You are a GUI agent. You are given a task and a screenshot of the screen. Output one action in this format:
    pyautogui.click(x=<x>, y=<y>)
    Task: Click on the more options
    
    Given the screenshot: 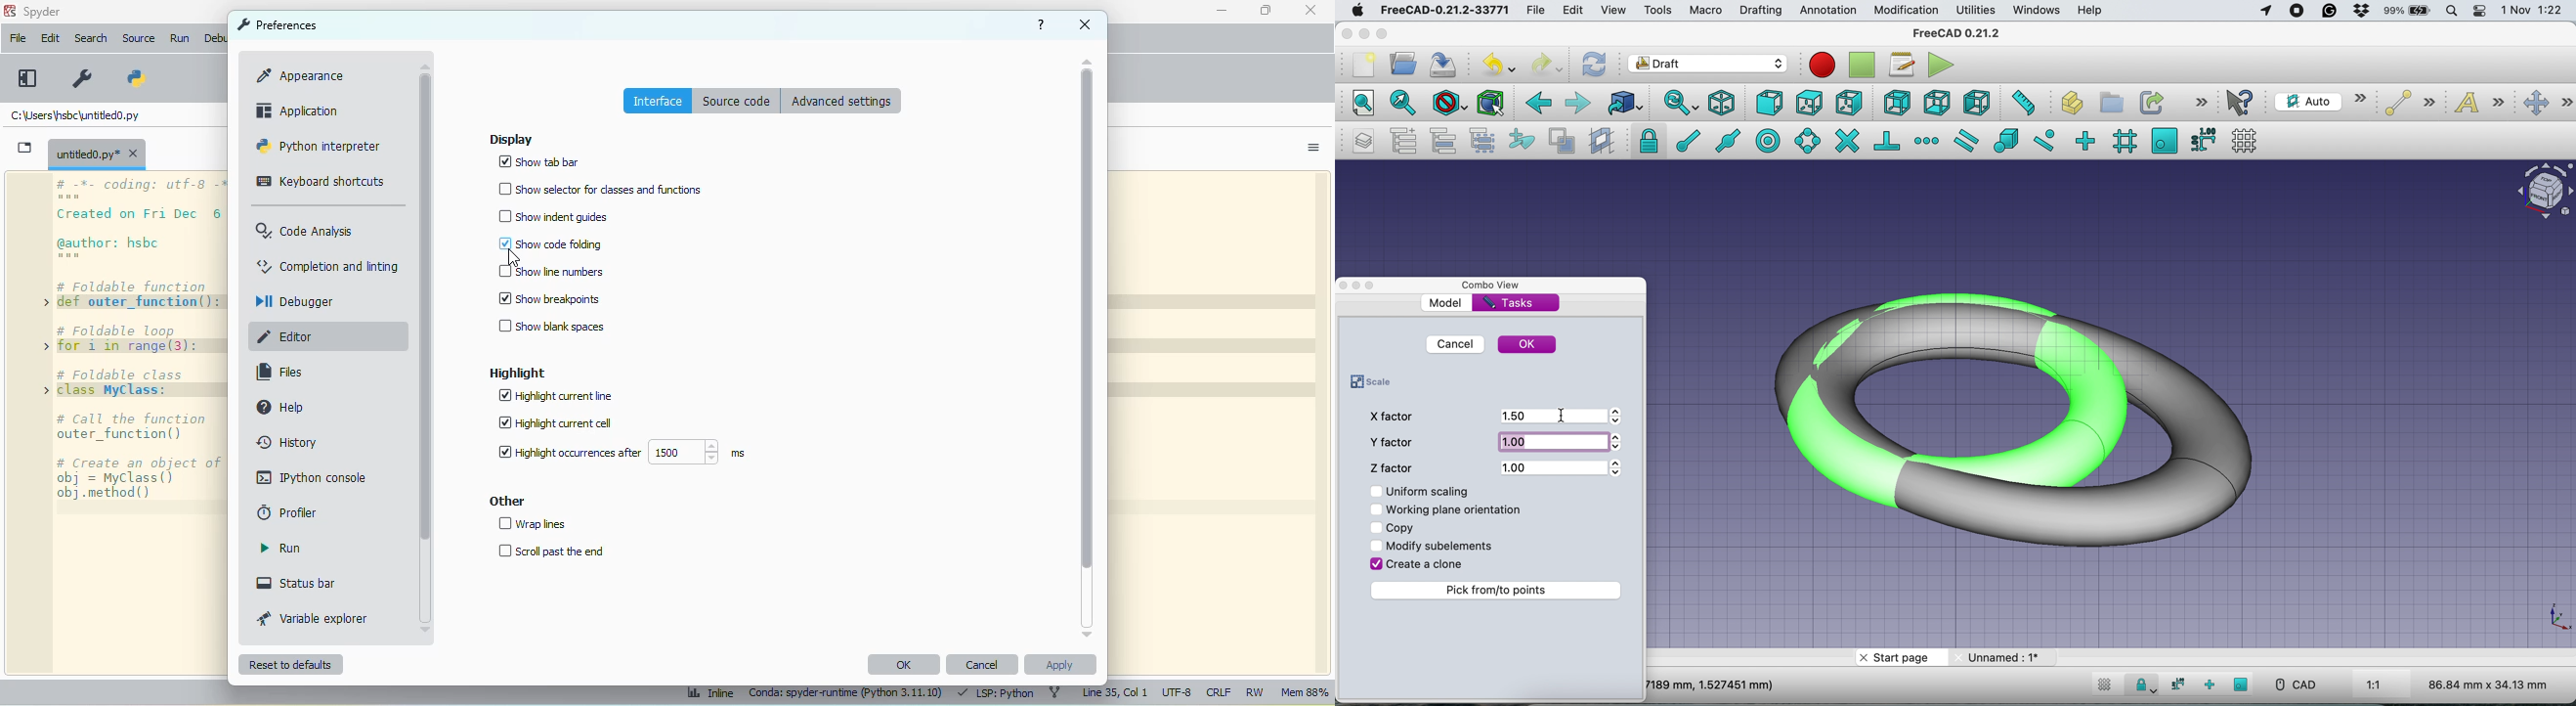 What is the action you would take?
    pyautogui.click(x=2199, y=102)
    